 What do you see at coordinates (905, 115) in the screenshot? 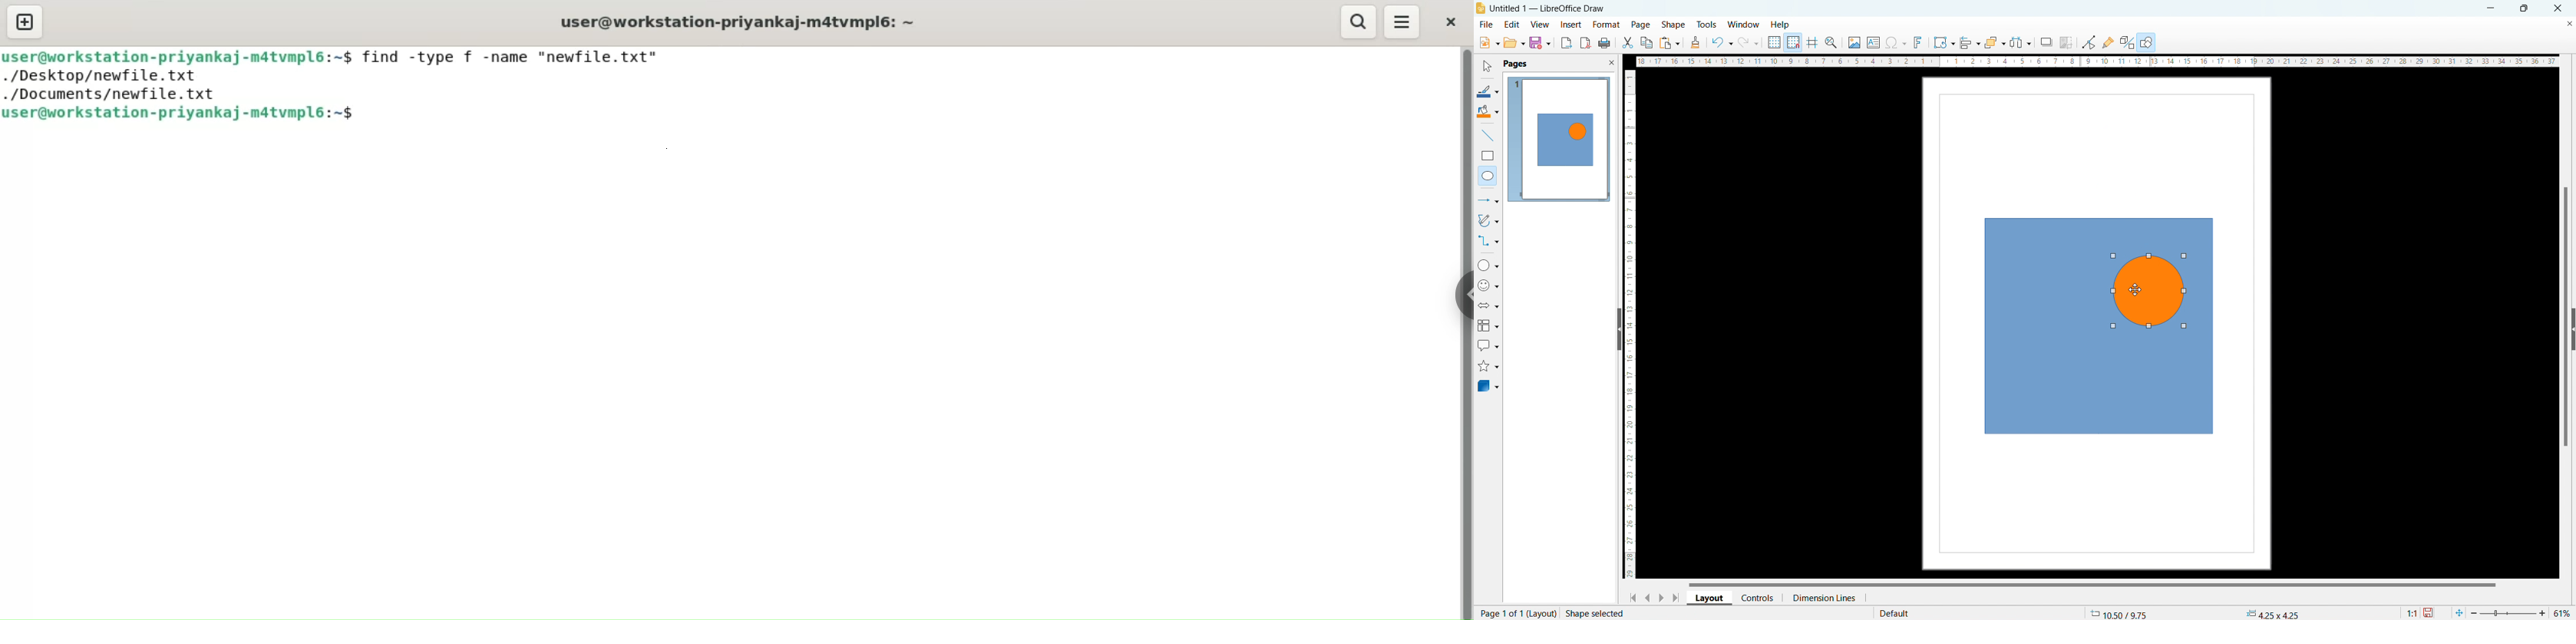
I see `command input` at bounding box center [905, 115].